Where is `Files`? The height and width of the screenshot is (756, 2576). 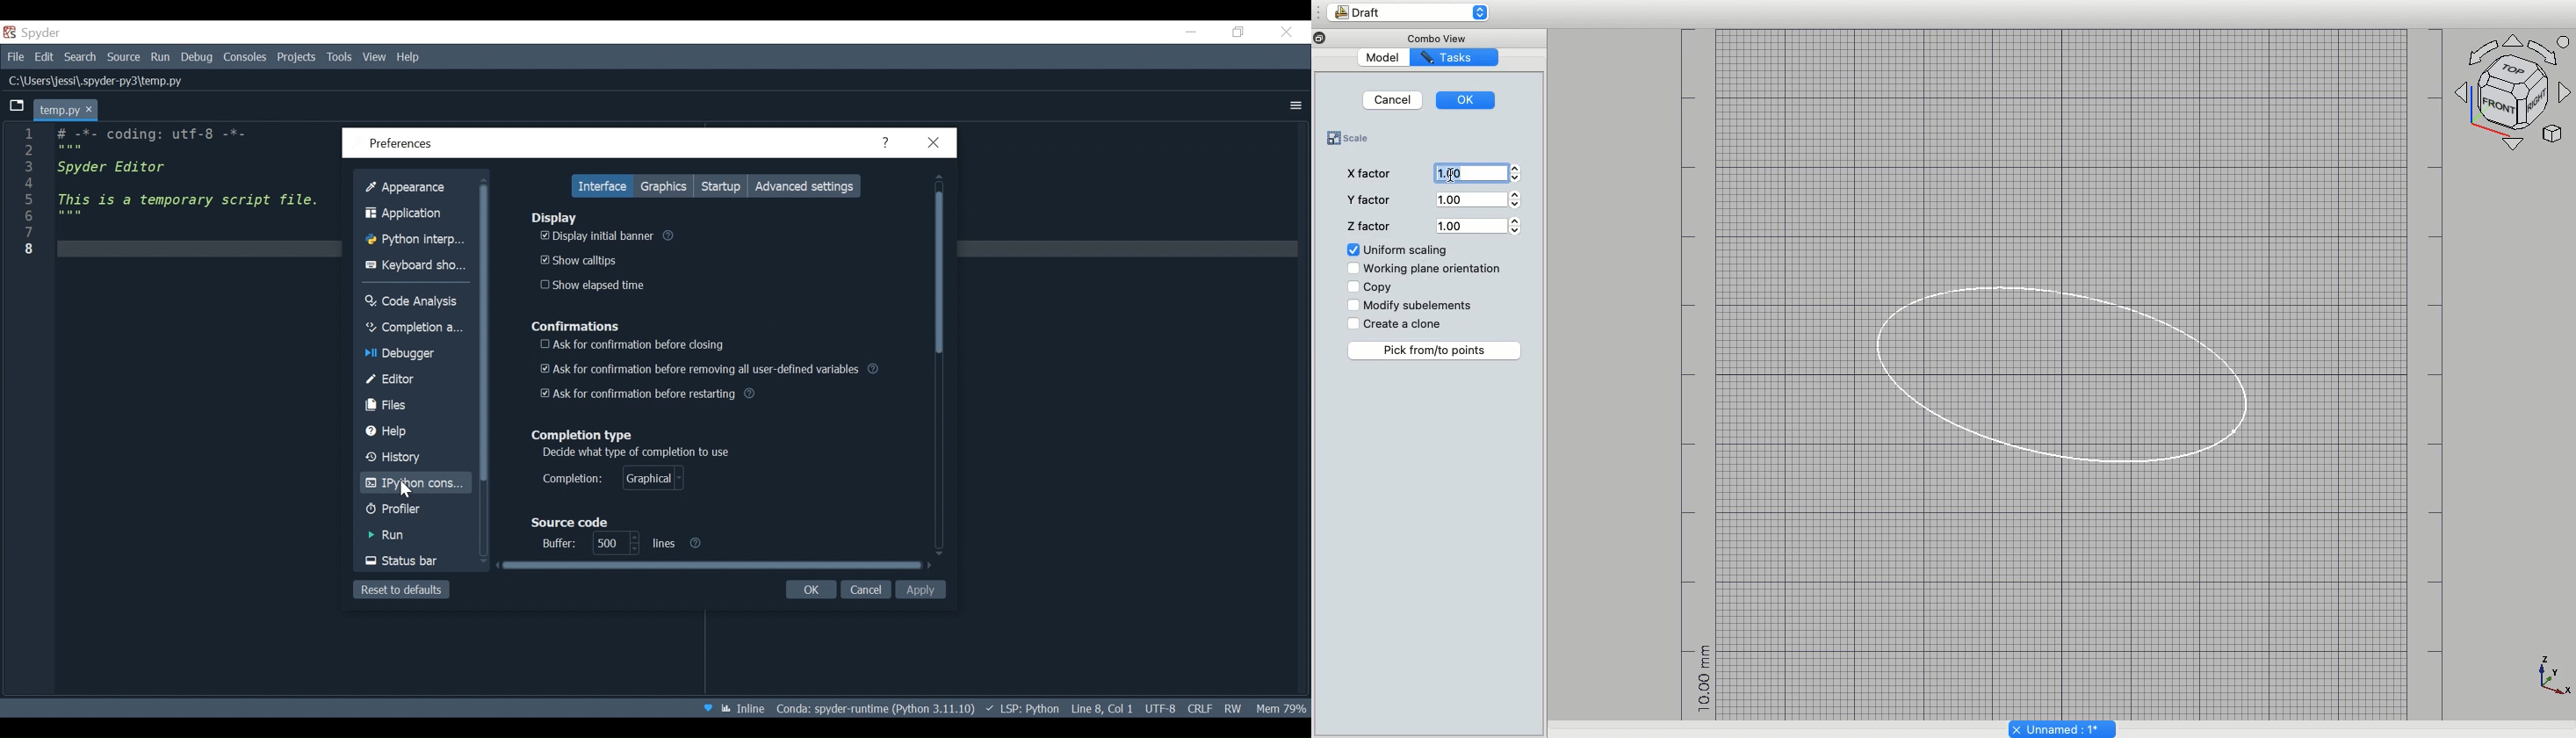 Files is located at coordinates (414, 406).